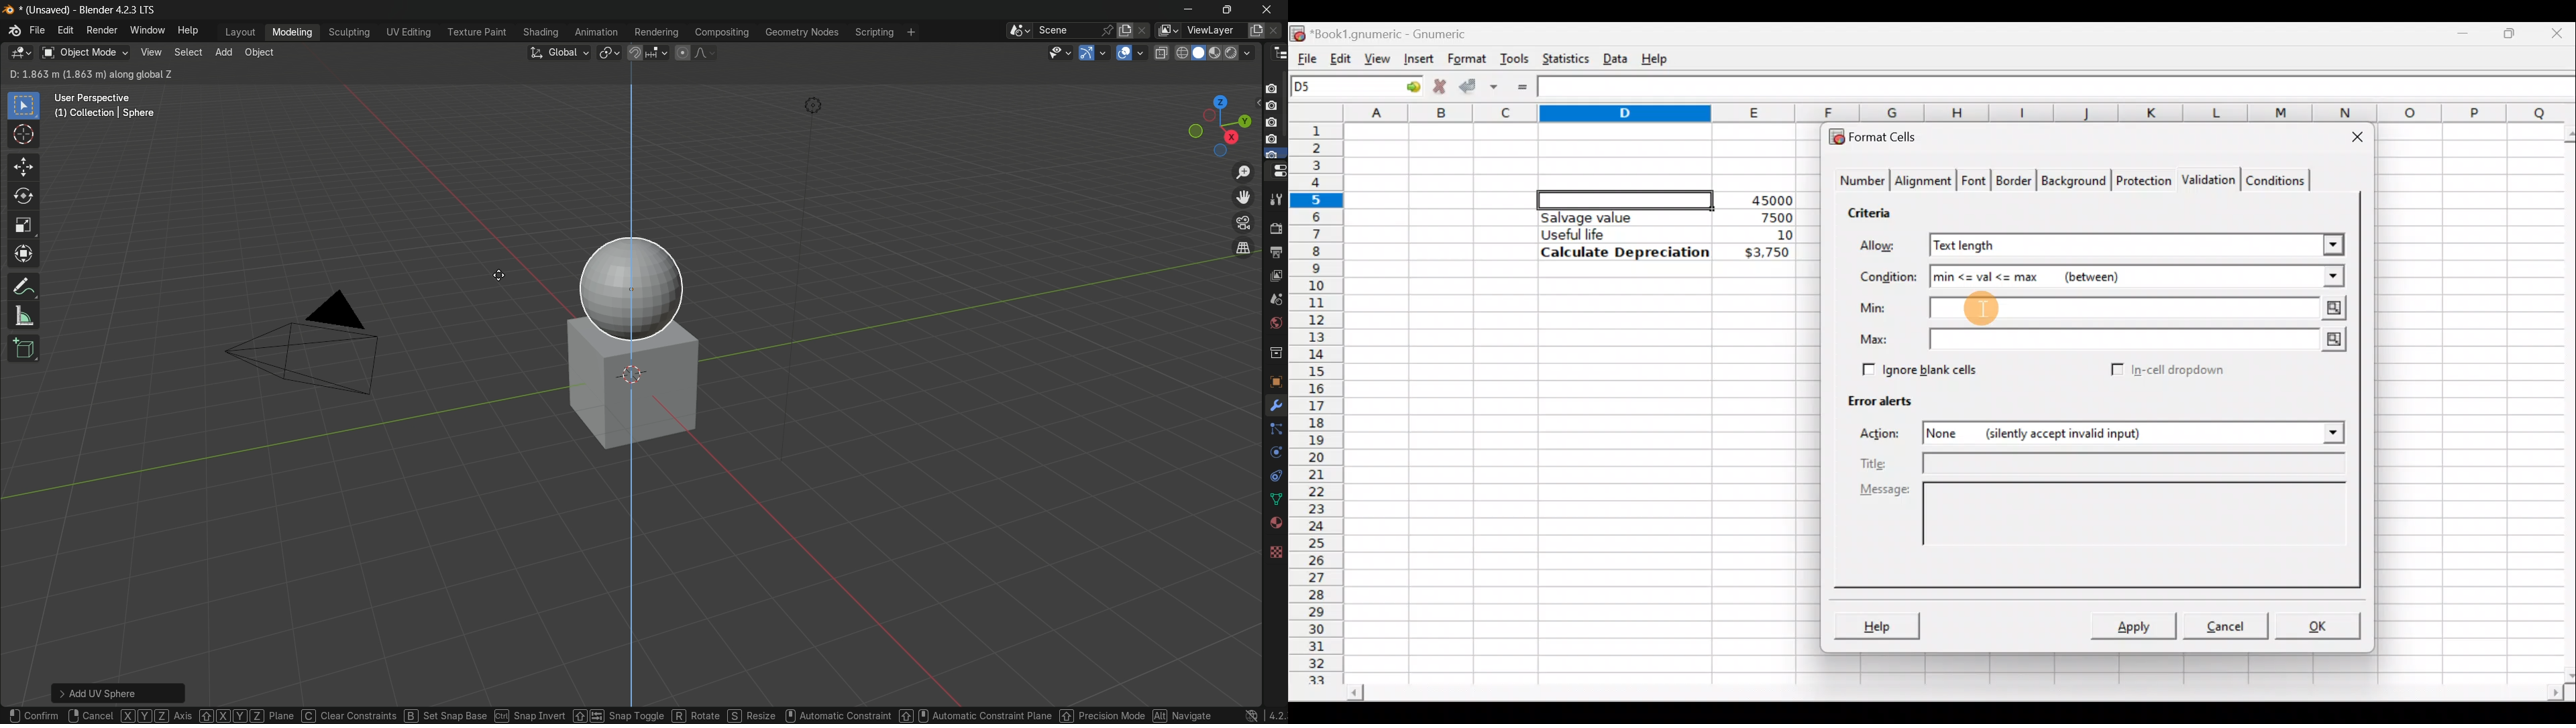 The image size is (2576, 728). I want to click on Action, so click(1888, 436).